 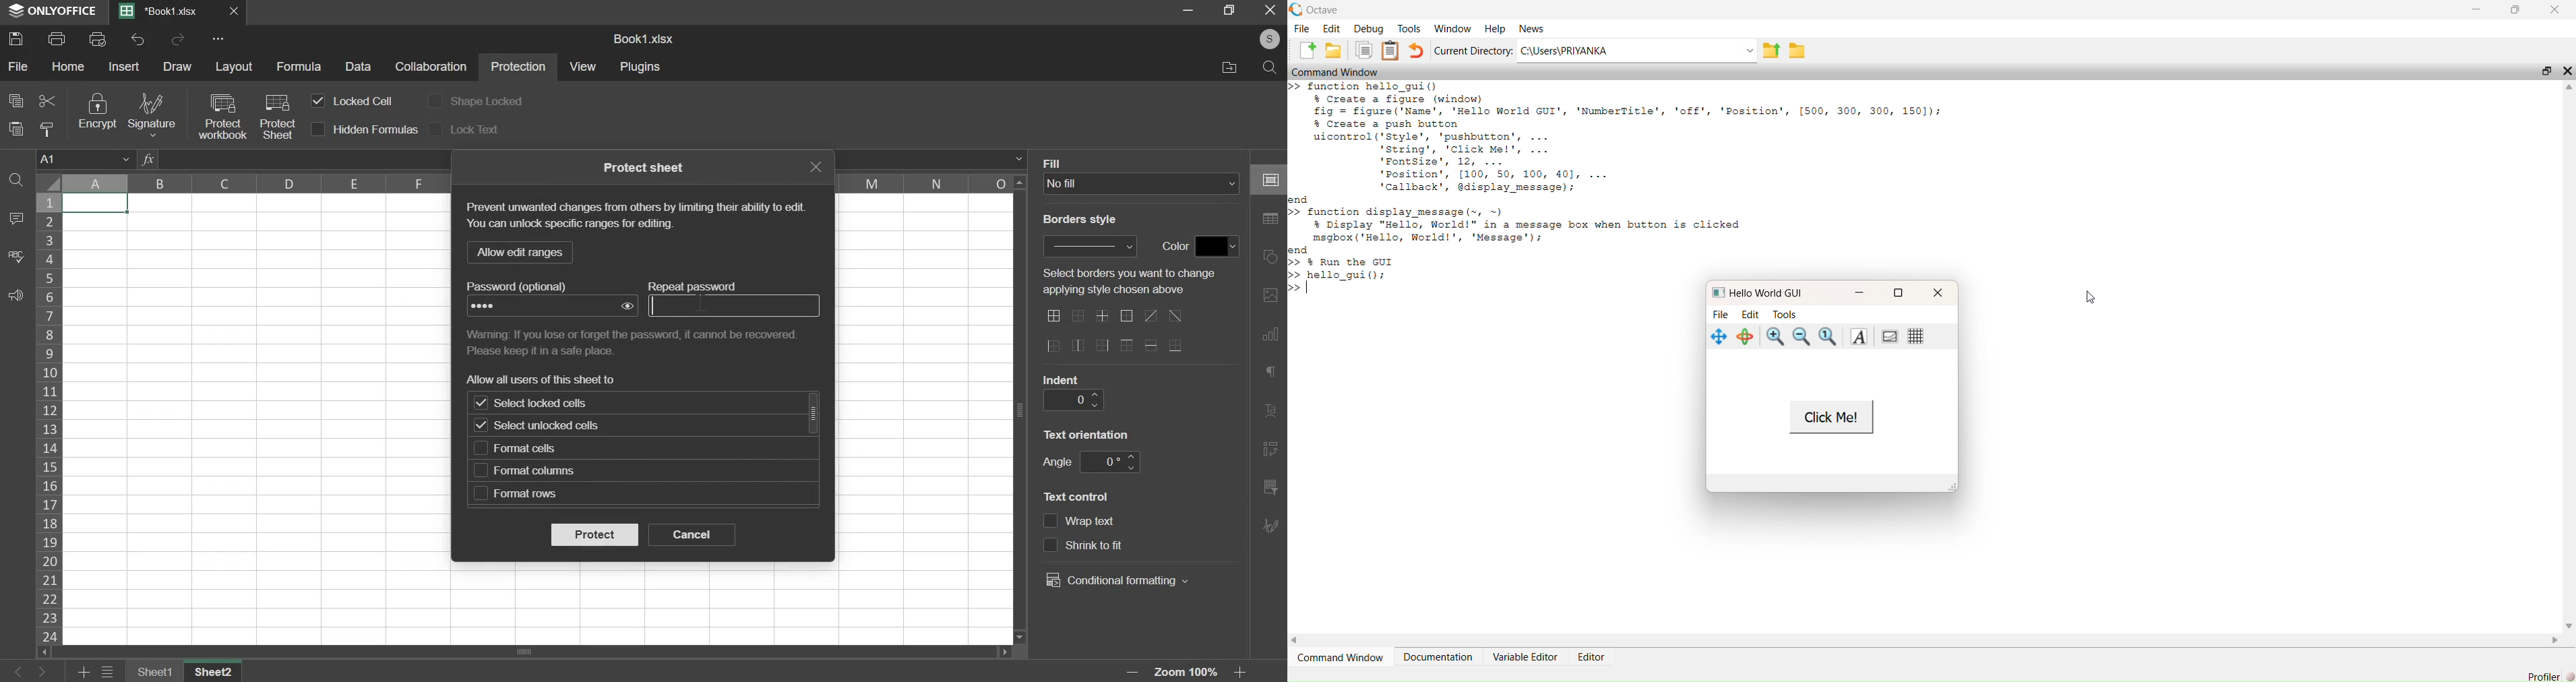 What do you see at coordinates (1150, 315) in the screenshot?
I see `border options` at bounding box center [1150, 315].